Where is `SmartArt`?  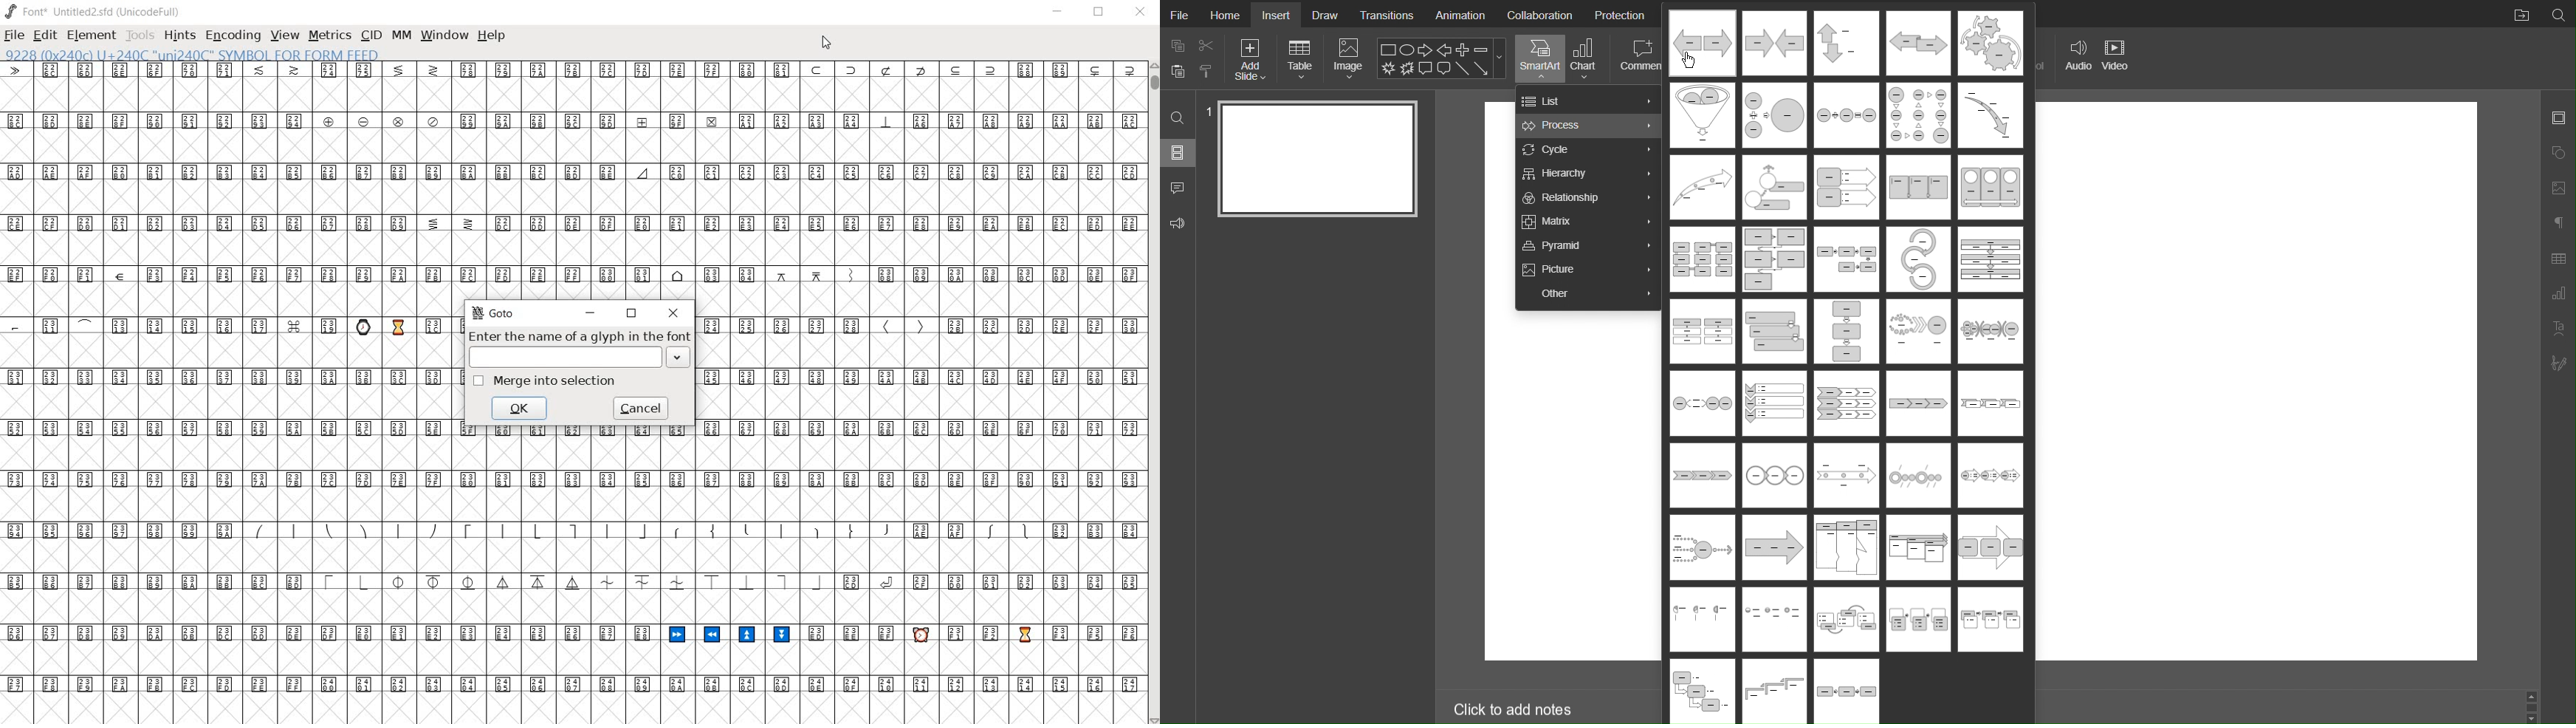 SmartArt is located at coordinates (1539, 59).